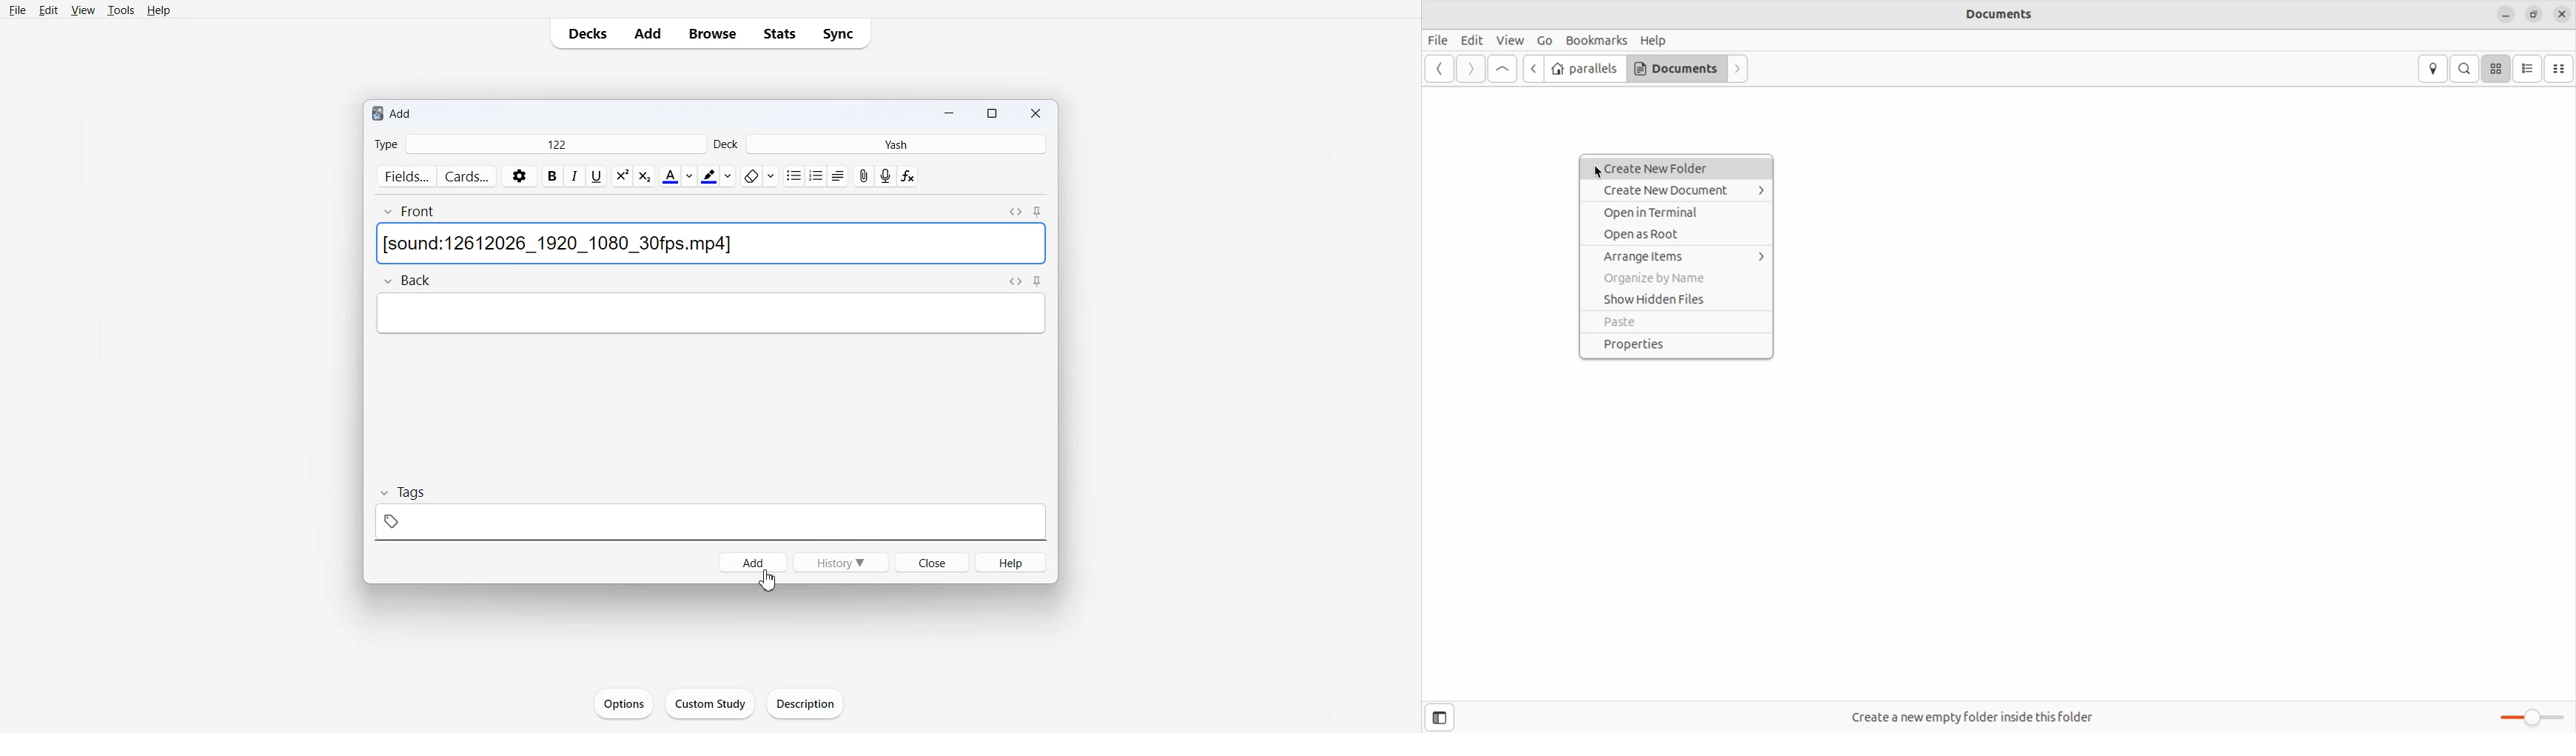 The height and width of the screenshot is (756, 2576). I want to click on Go, so click(1545, 41).